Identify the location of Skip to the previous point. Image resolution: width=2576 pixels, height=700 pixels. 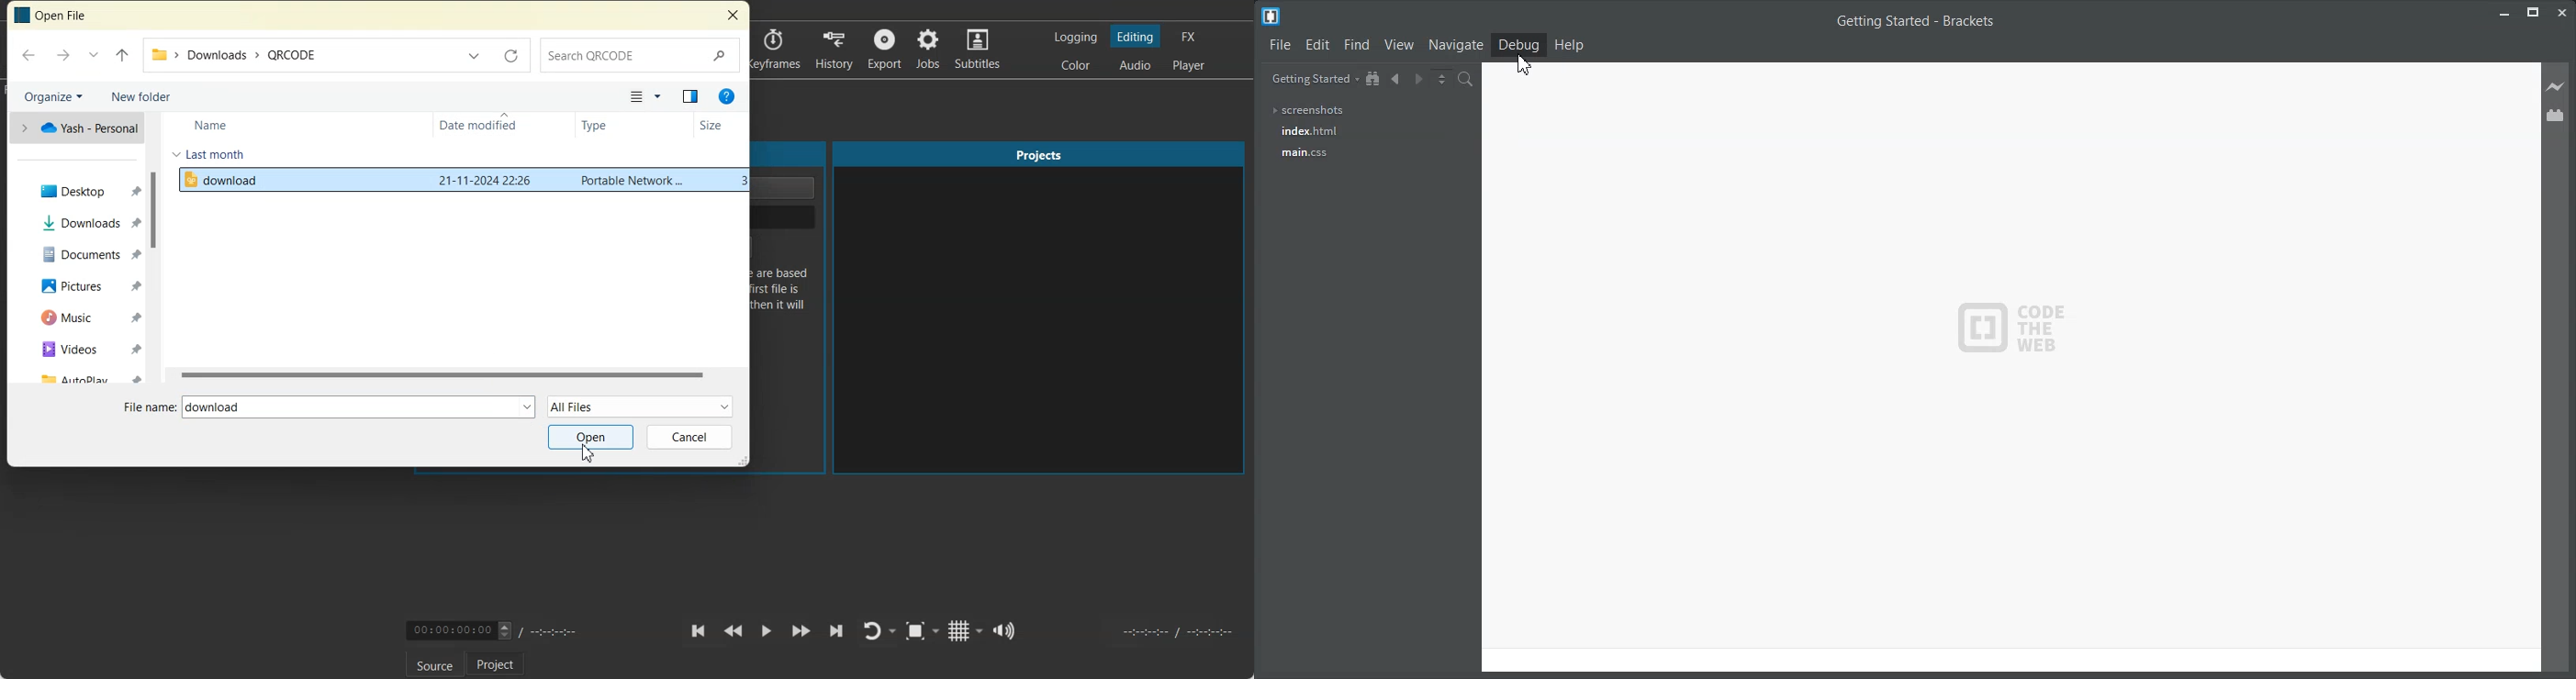
(699, 631).